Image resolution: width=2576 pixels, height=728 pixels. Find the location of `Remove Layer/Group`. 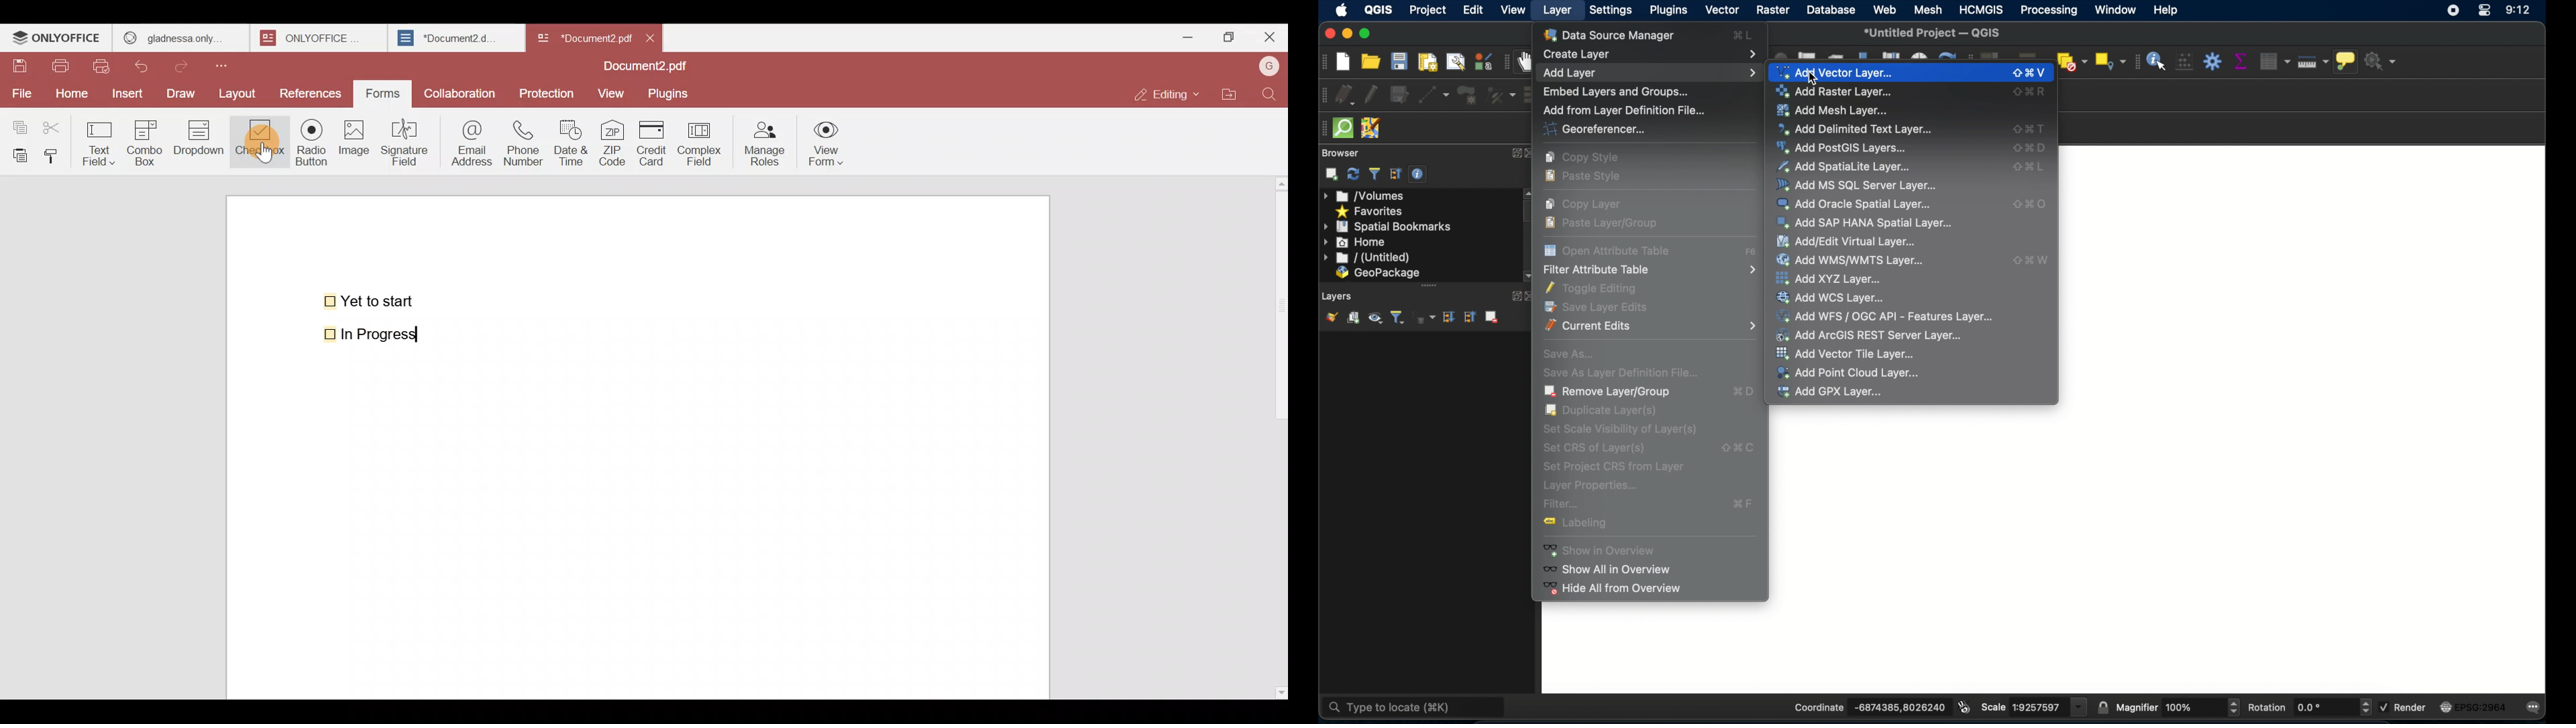

Remove Layer/Group is located at coordinates (1653, 392).